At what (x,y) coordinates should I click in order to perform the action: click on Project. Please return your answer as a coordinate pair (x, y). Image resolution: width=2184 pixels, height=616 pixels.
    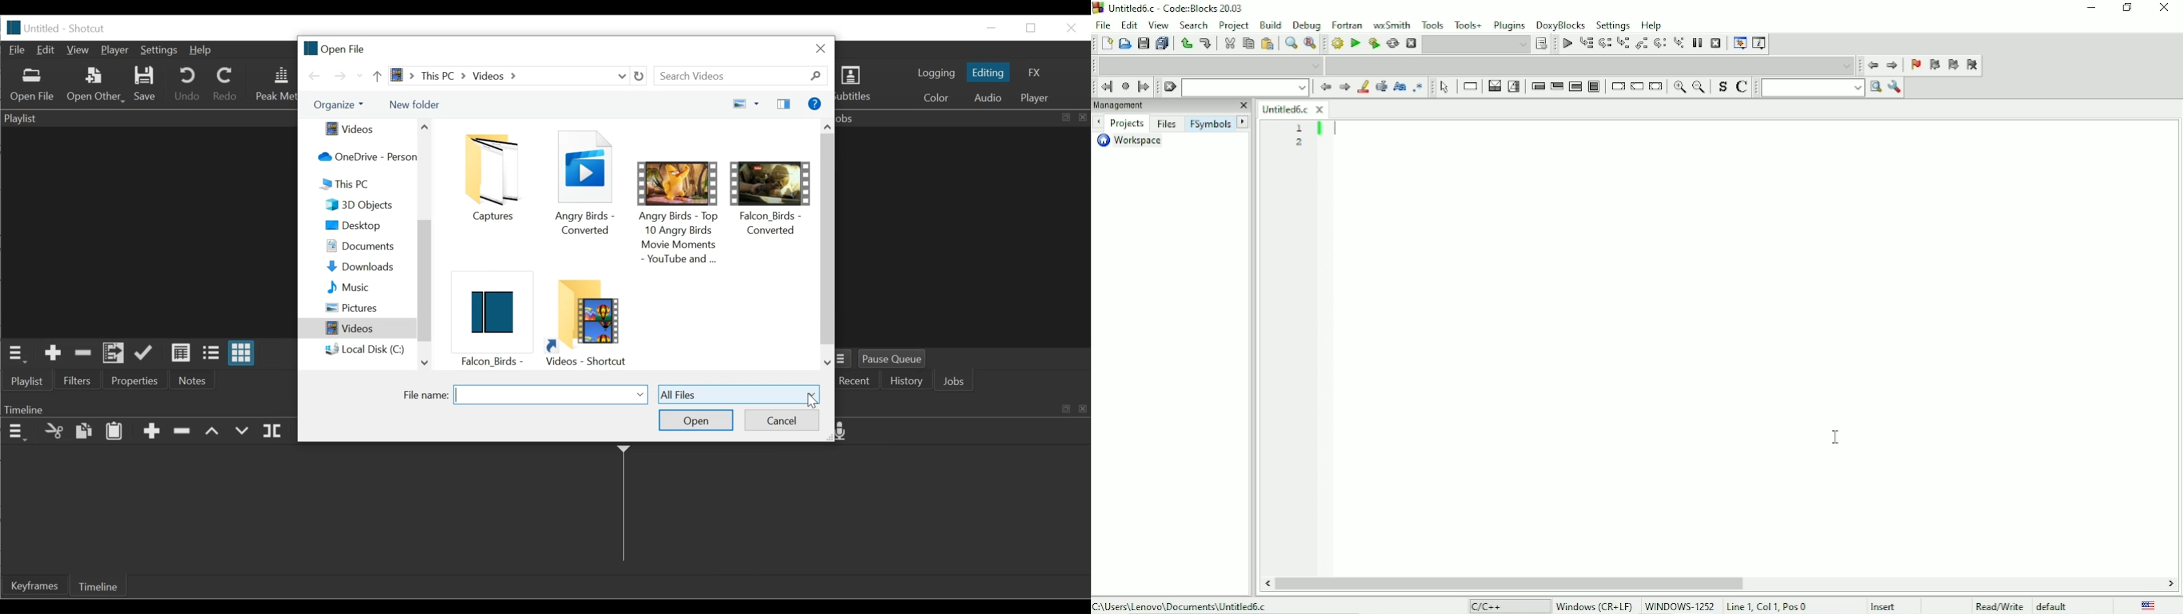
    Looking at the image, I should click on (1234, 25).